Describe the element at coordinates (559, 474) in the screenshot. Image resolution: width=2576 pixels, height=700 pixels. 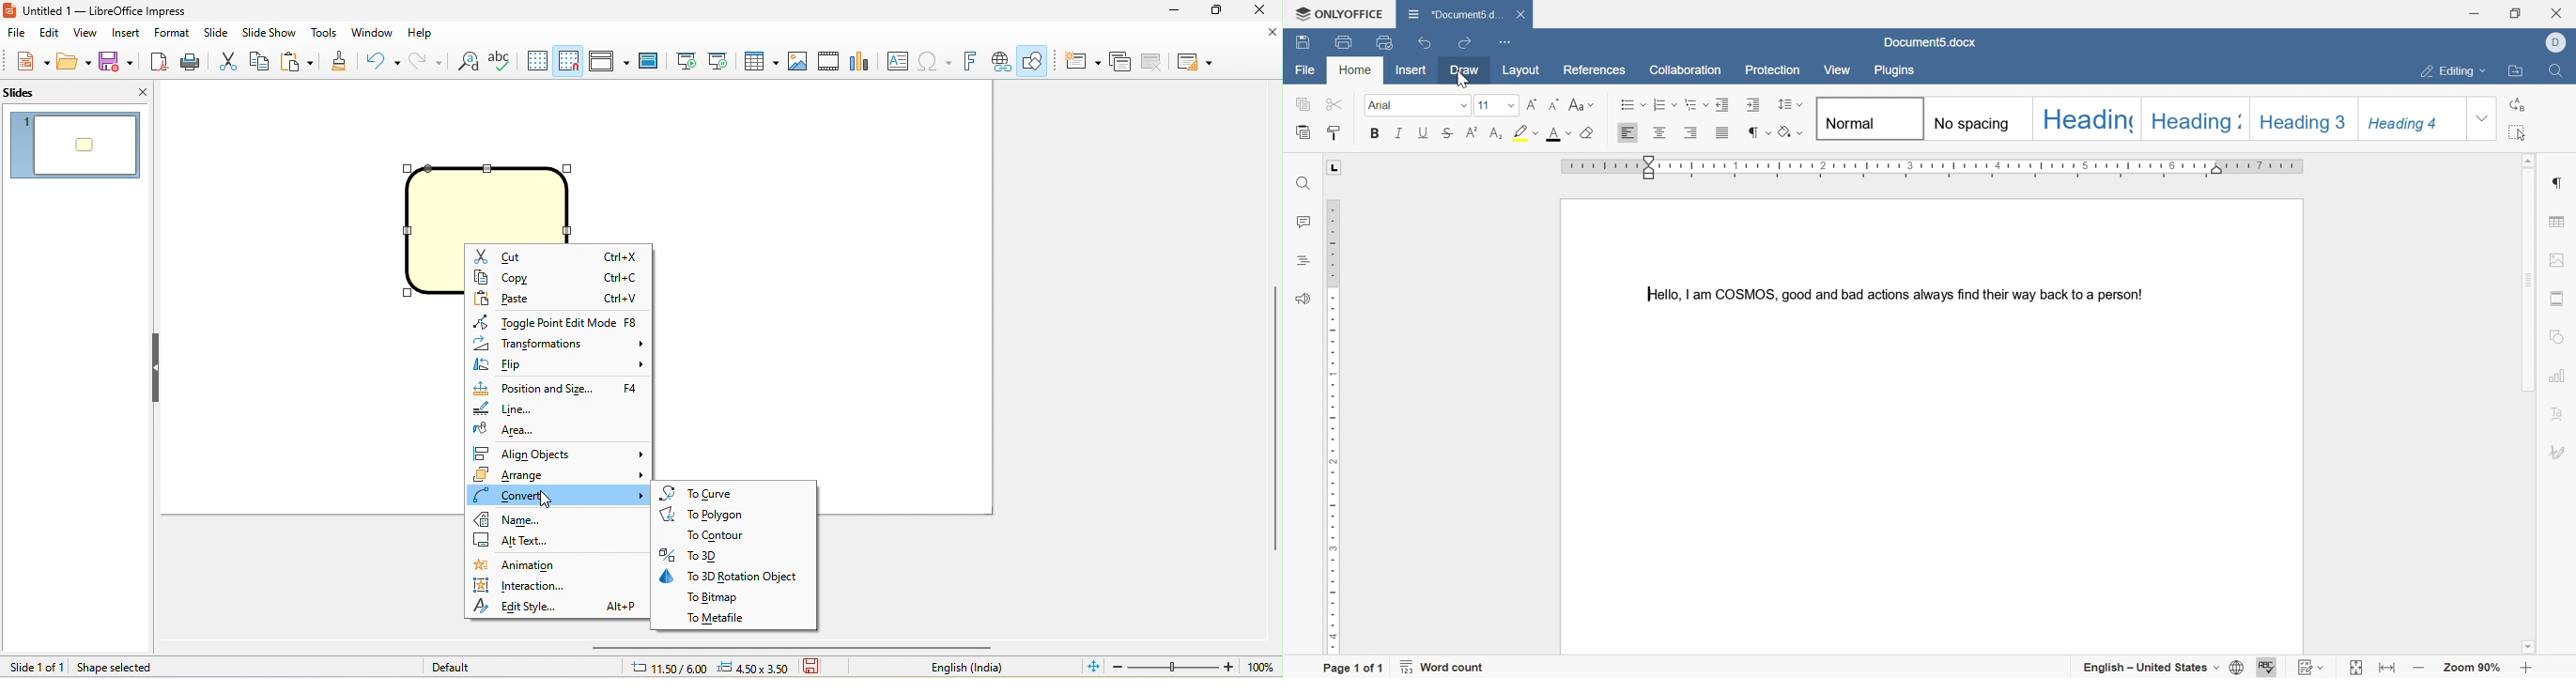
I see `arrange` at that location.